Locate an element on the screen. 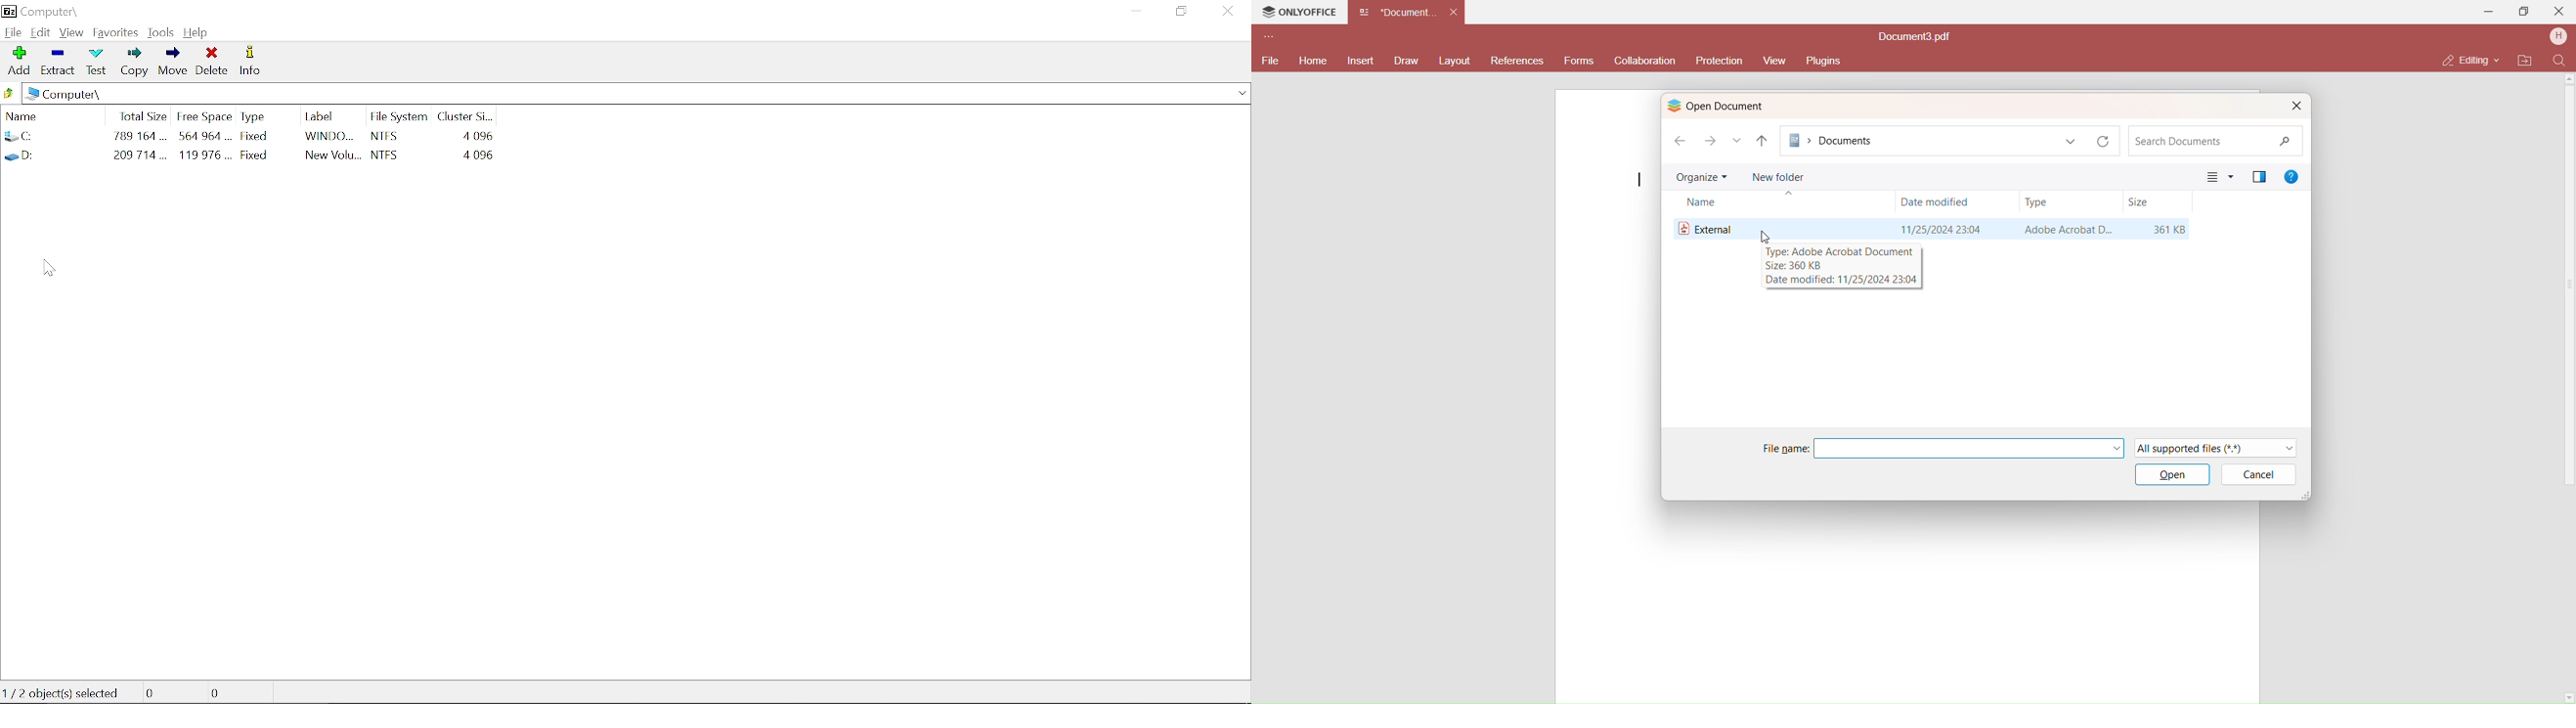  File is located at coordinates (1269, 59).